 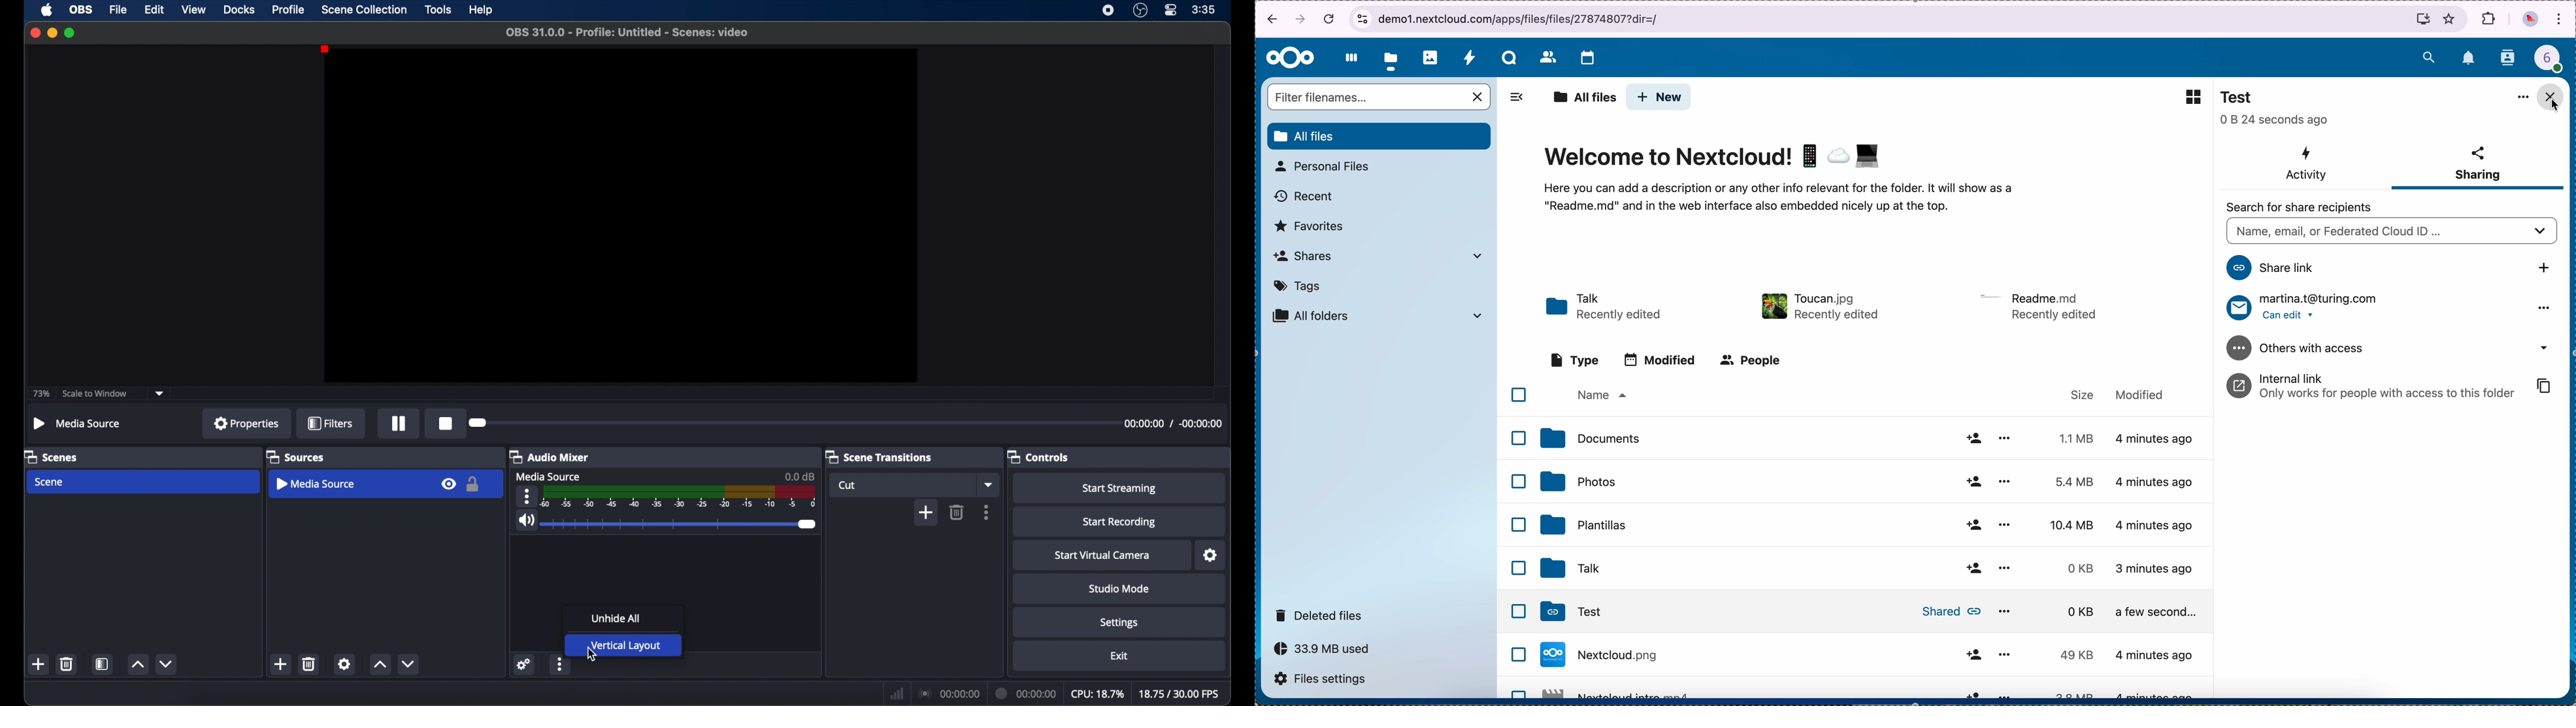 I want to click on martina.t@turing.com can edit, so click(x=2391, y=308).